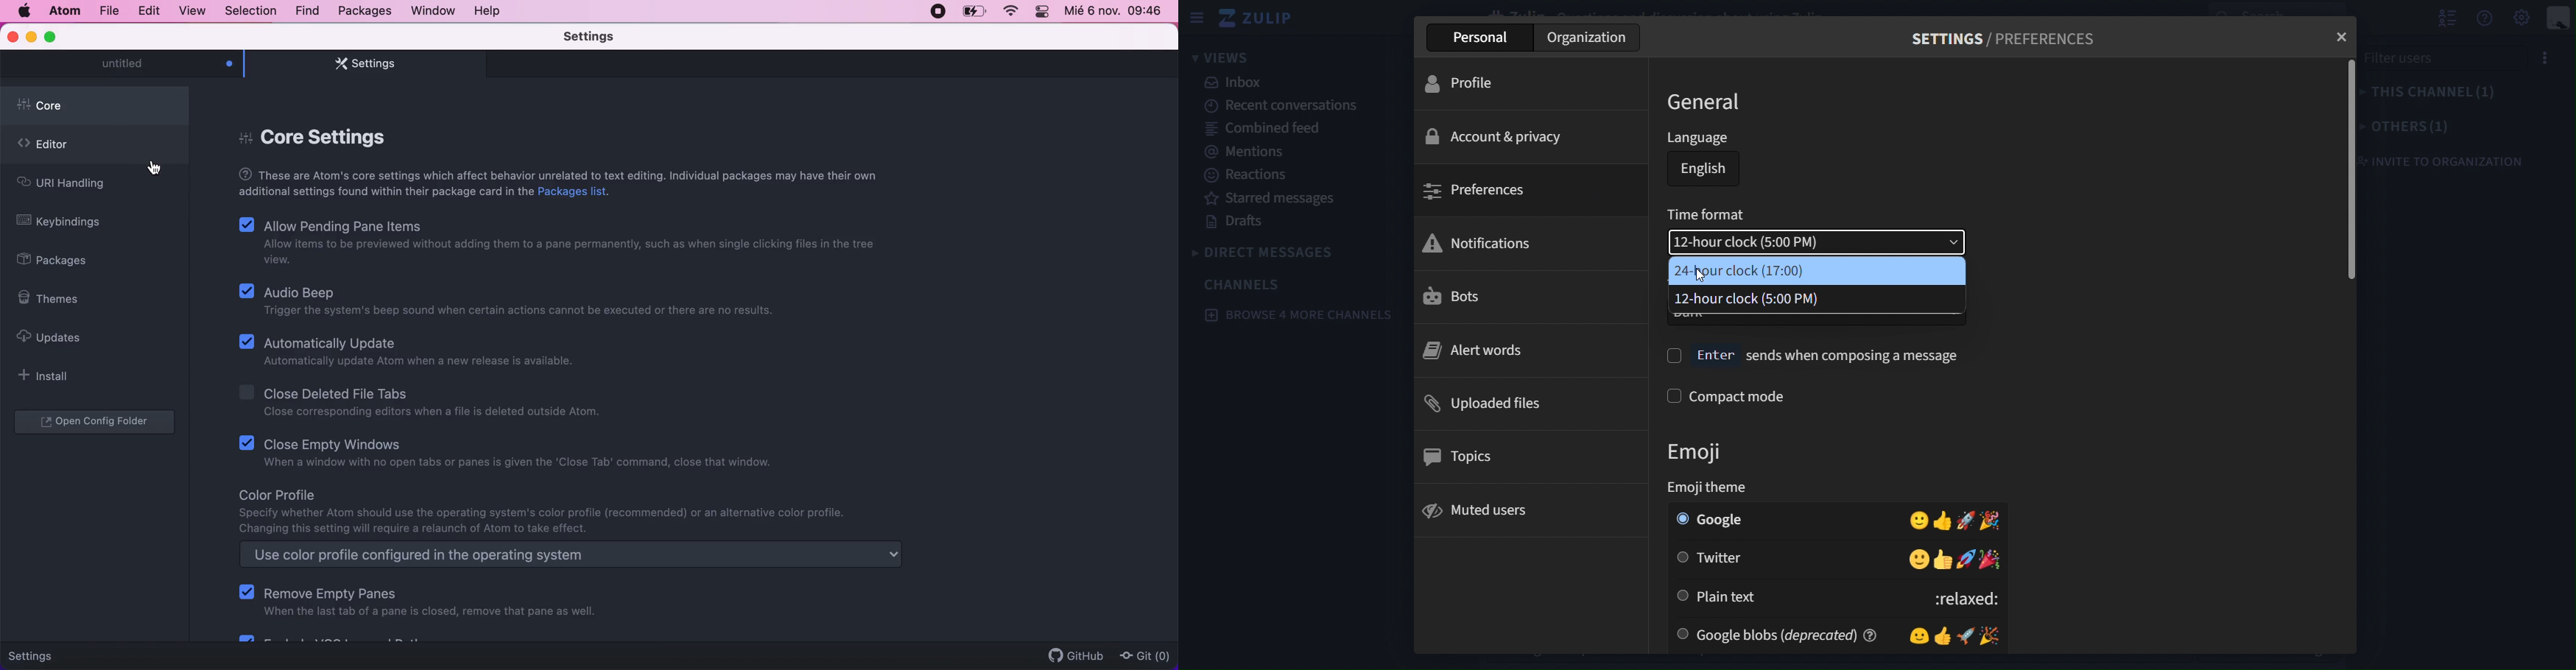 The image size is (2576, 672). I want to click on google blobs(deprecated), so click(1766, 635).